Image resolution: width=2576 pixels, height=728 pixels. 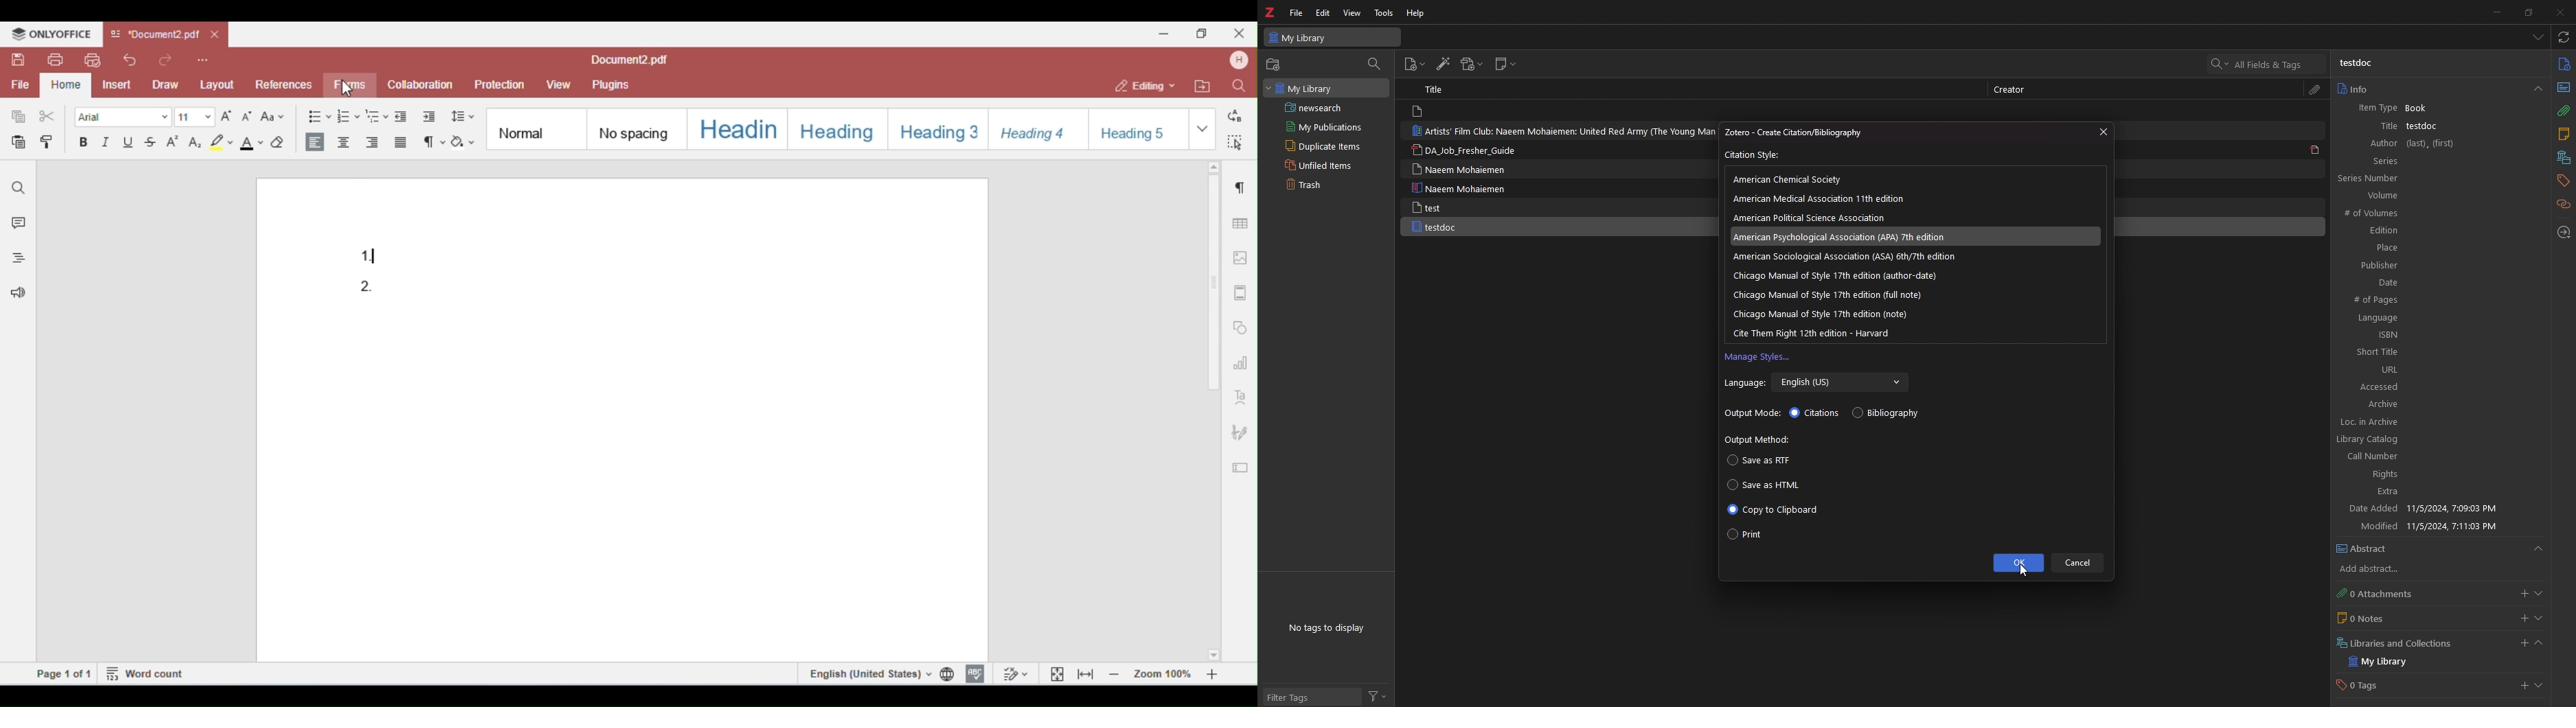 What do you see at coordinates (2424, 126) in the screenshot?
I see `testdoc` at bounding box center [2424, 126].